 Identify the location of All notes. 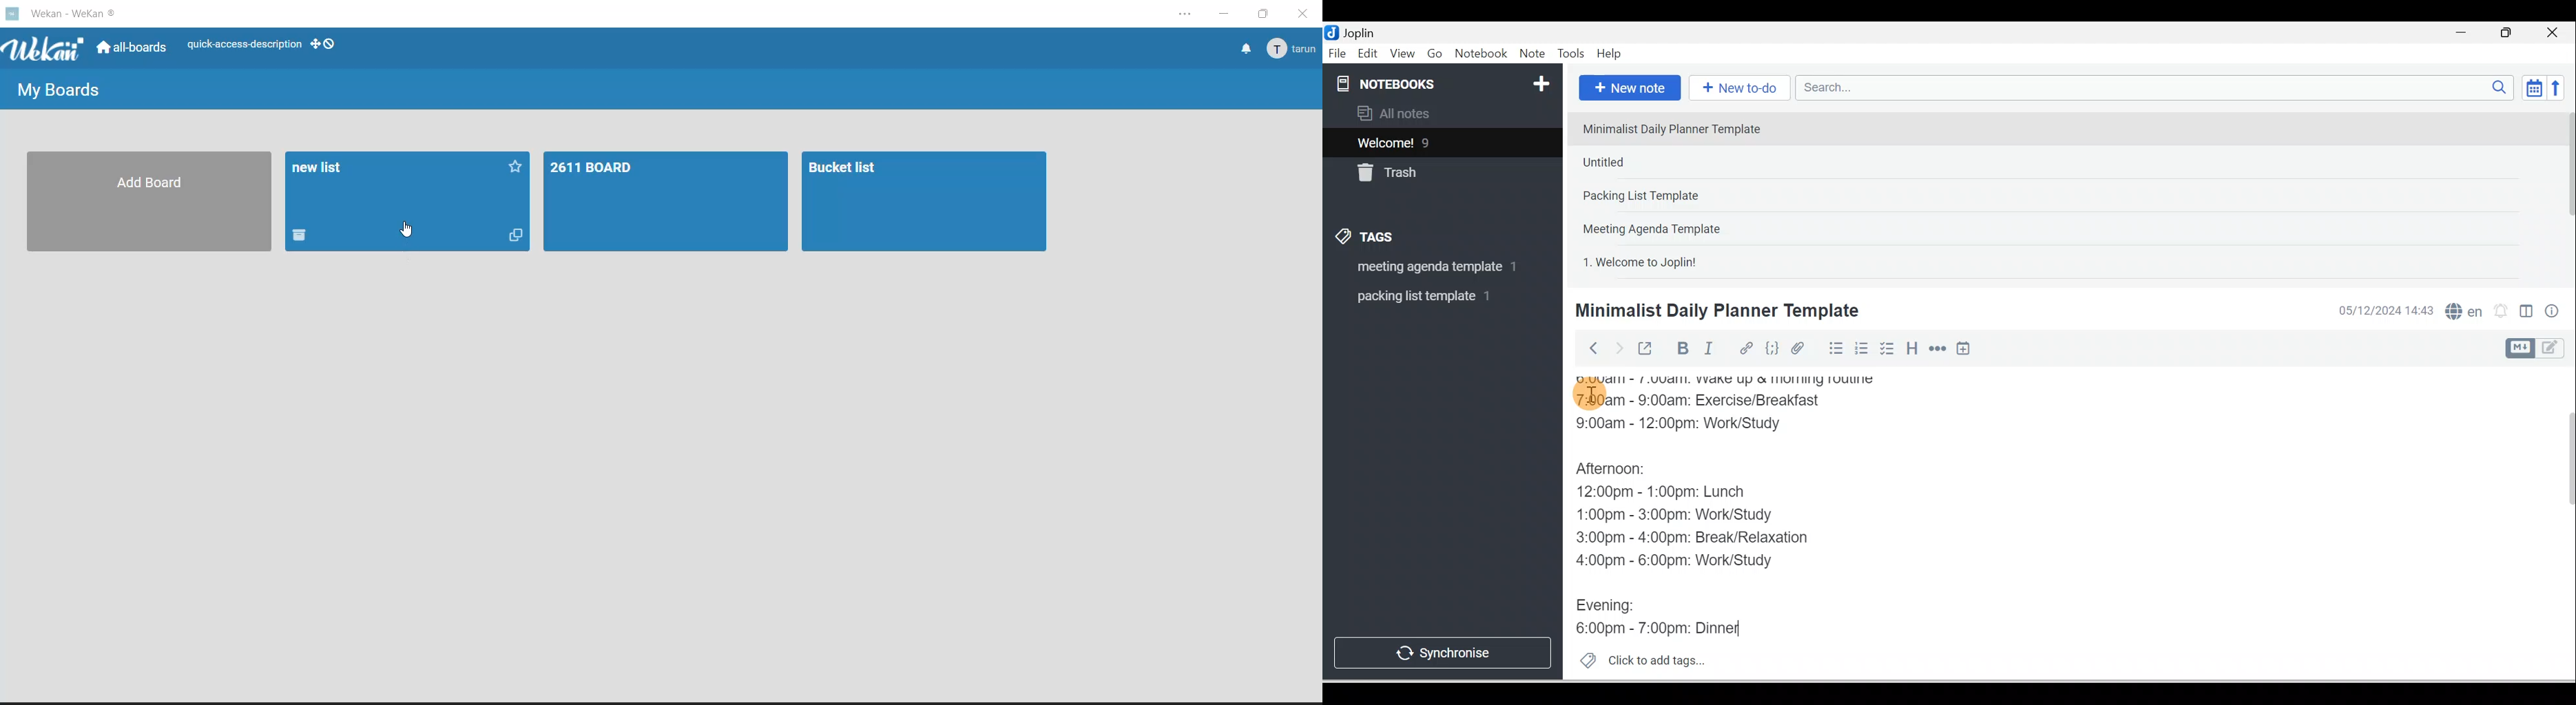
(1441, 113).